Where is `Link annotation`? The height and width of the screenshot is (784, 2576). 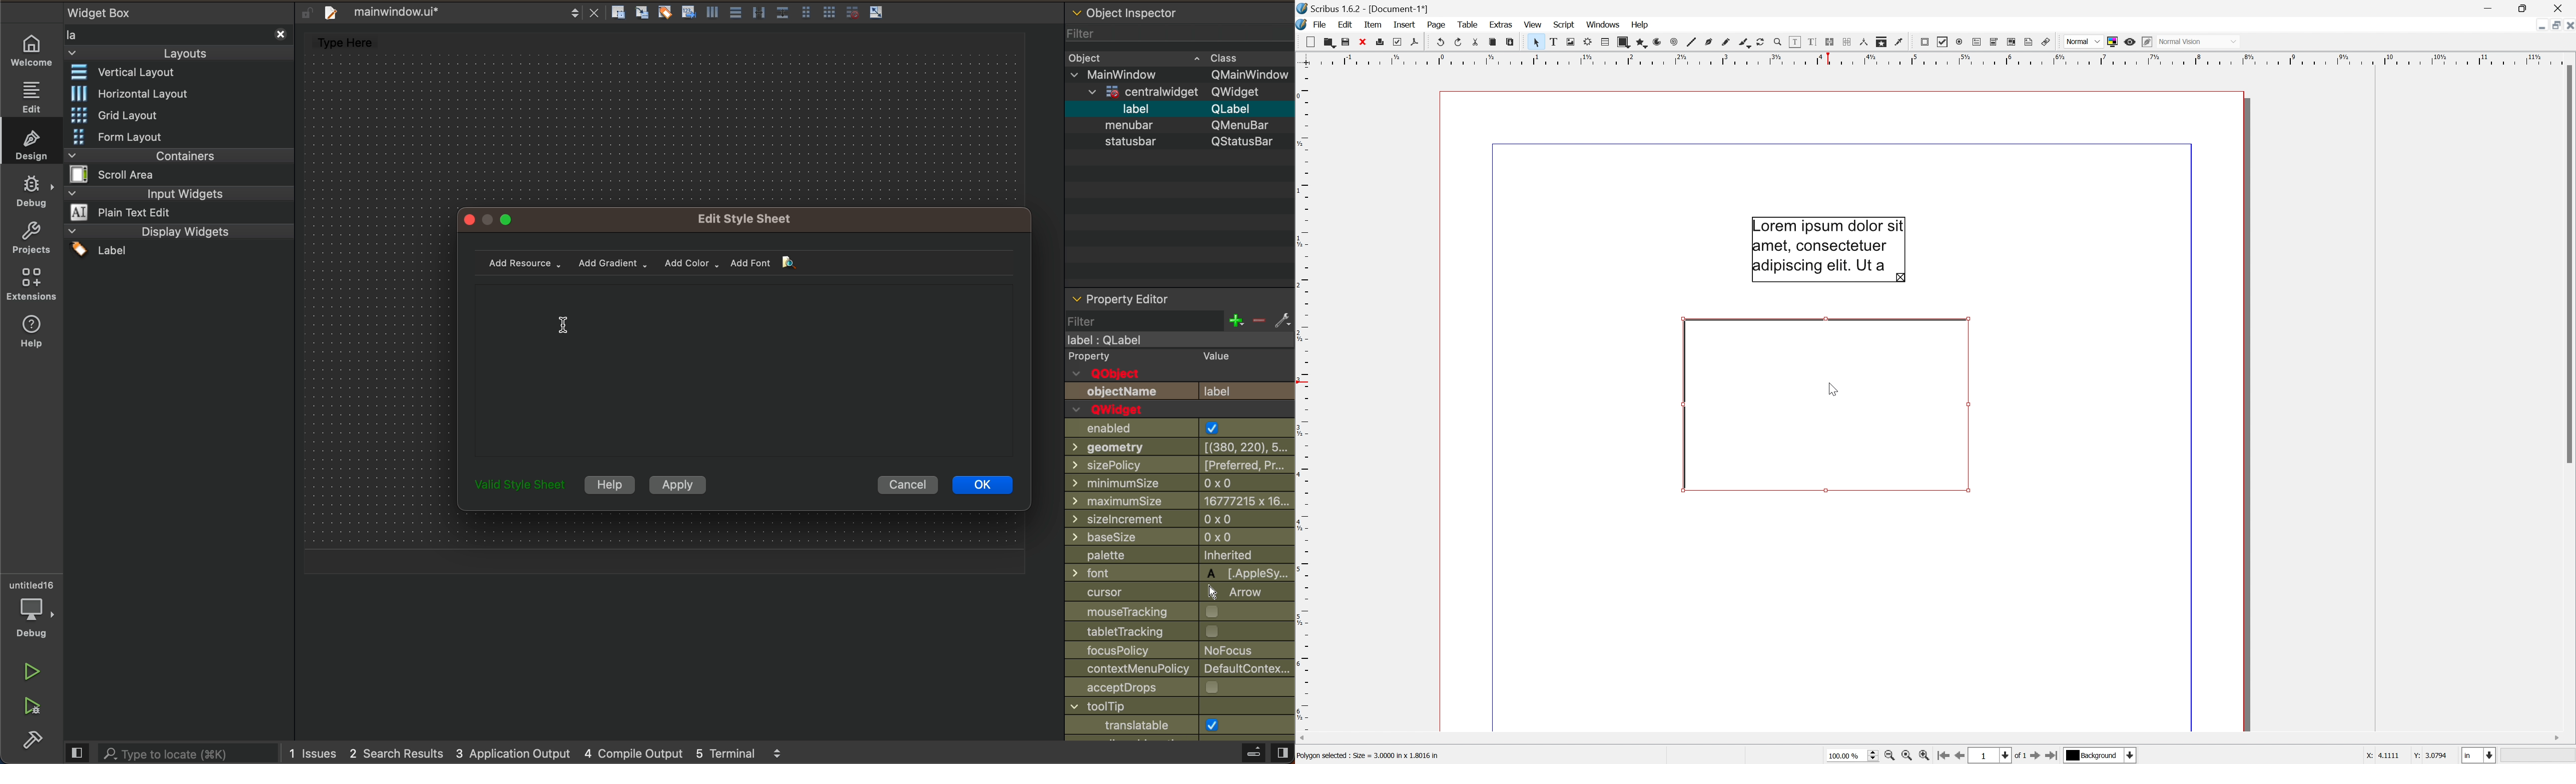 Link annotation is located at coordinates (2049, 43).